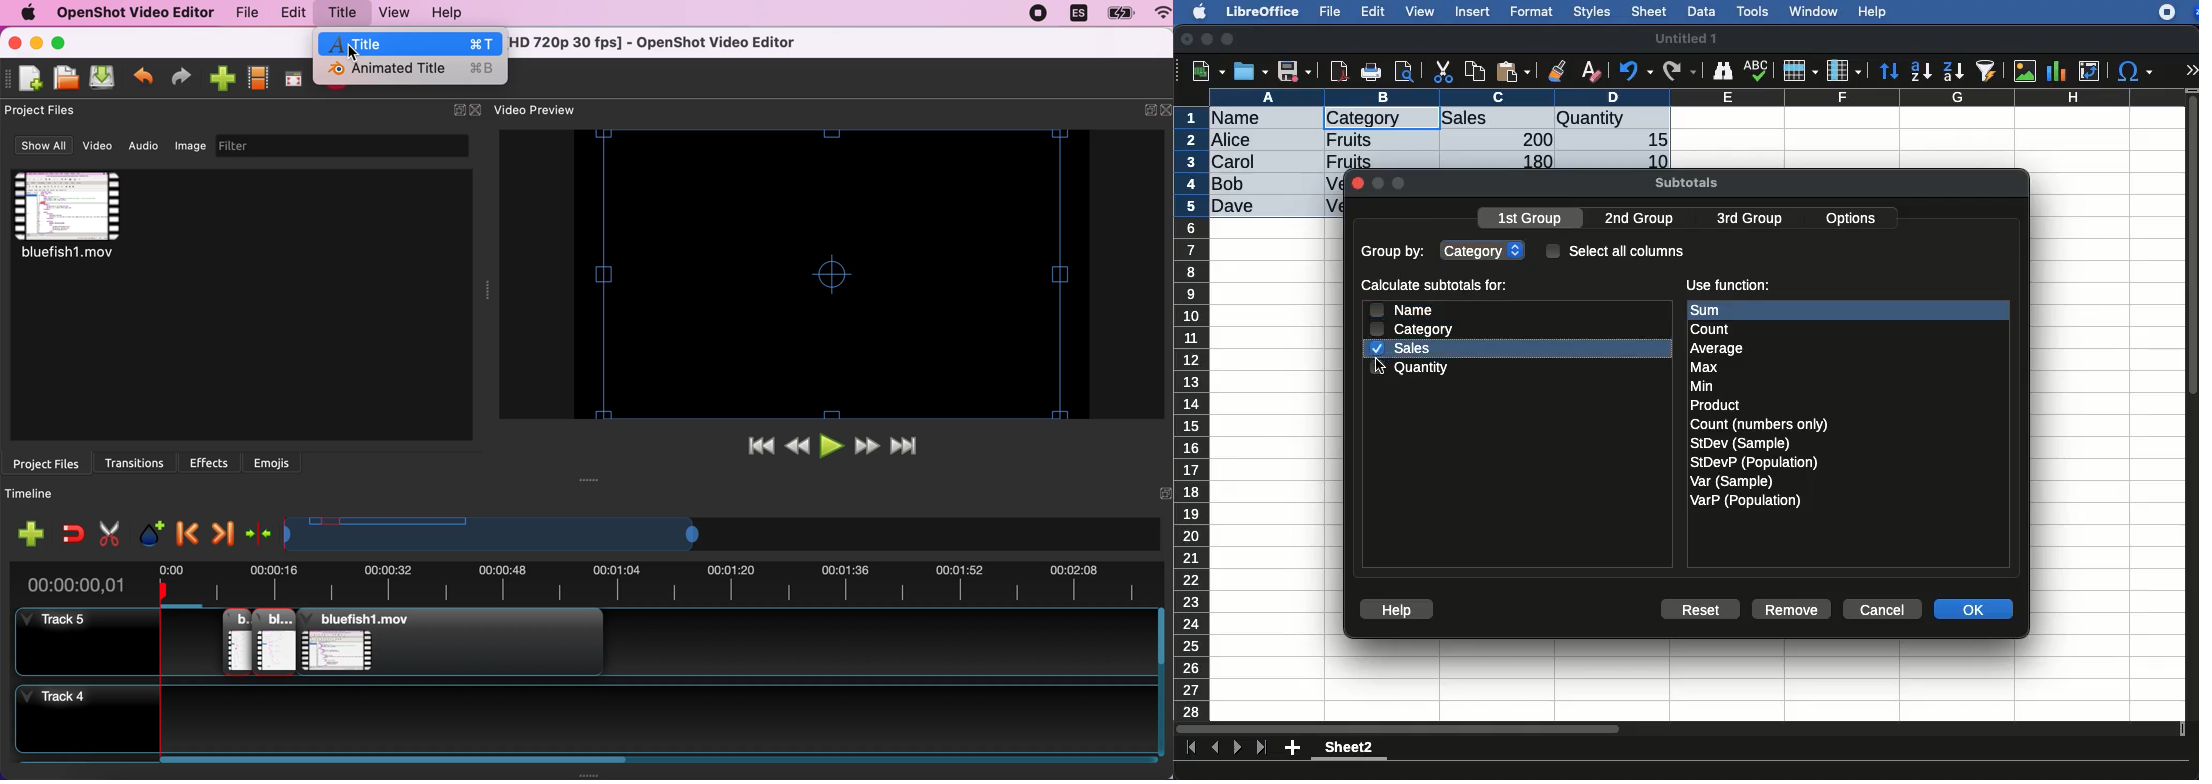 This screenshot has width=2212, height=784. I want to click on clear formatting, so click(1590, 72).